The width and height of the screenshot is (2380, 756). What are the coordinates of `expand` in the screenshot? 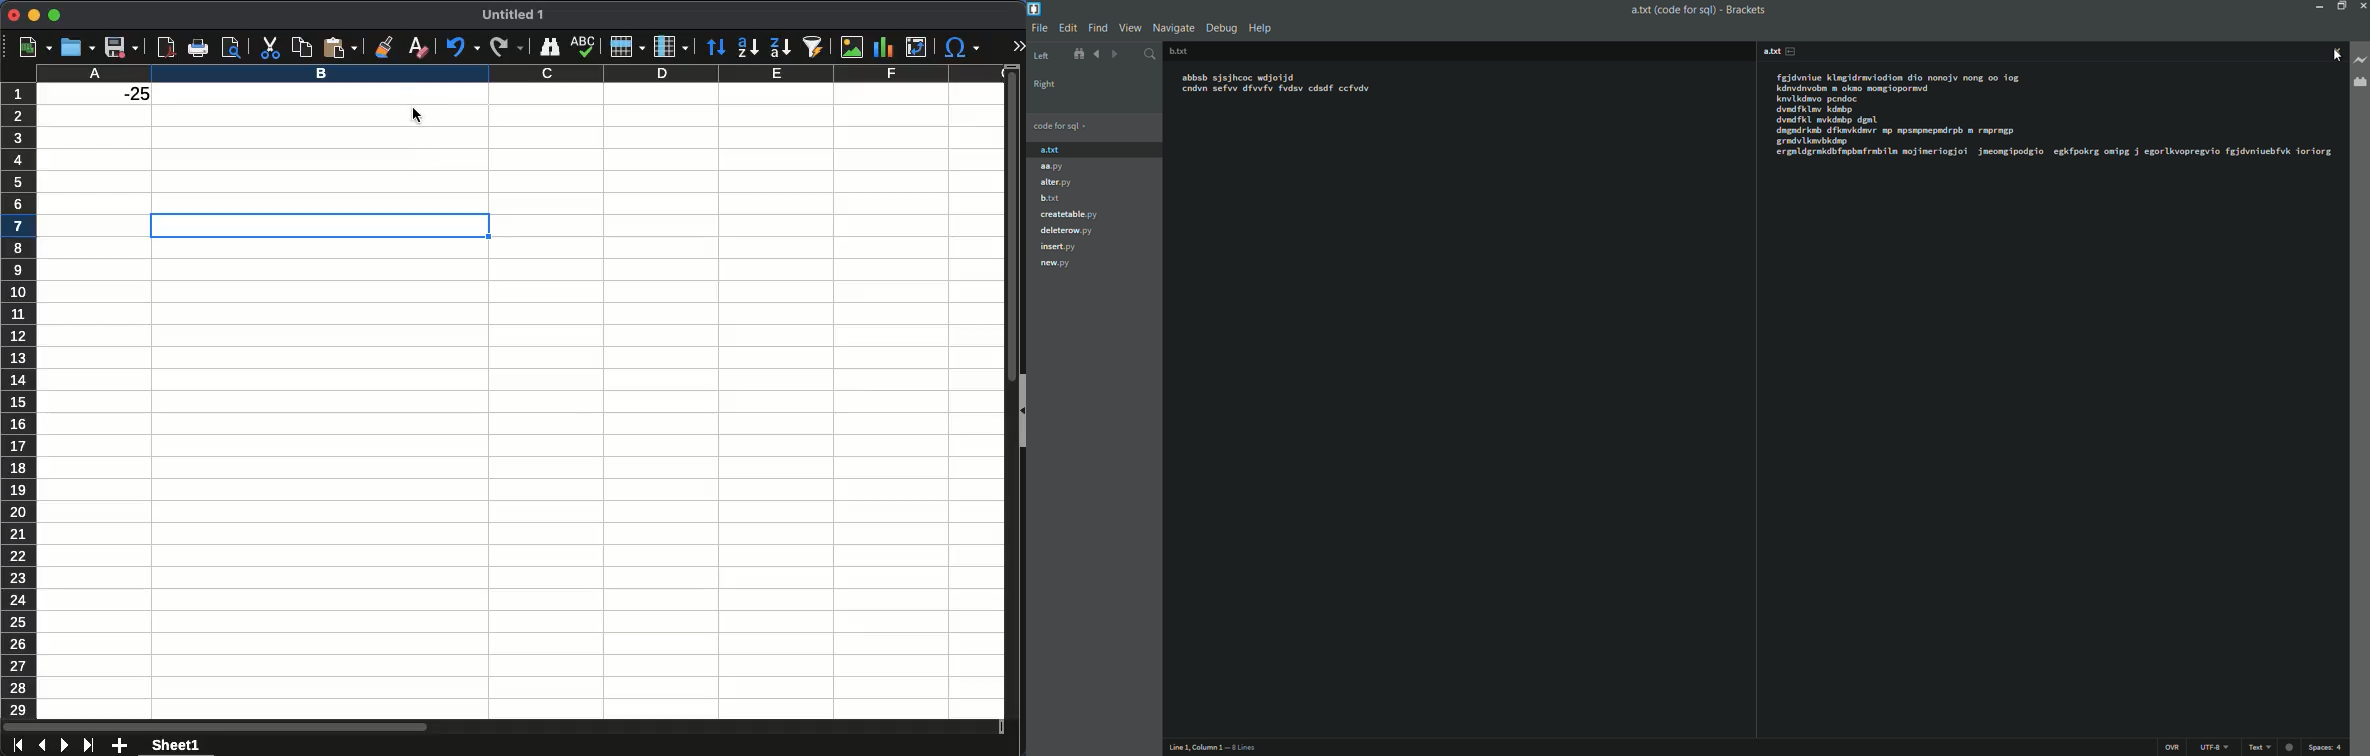 It's located at (1018, 45).